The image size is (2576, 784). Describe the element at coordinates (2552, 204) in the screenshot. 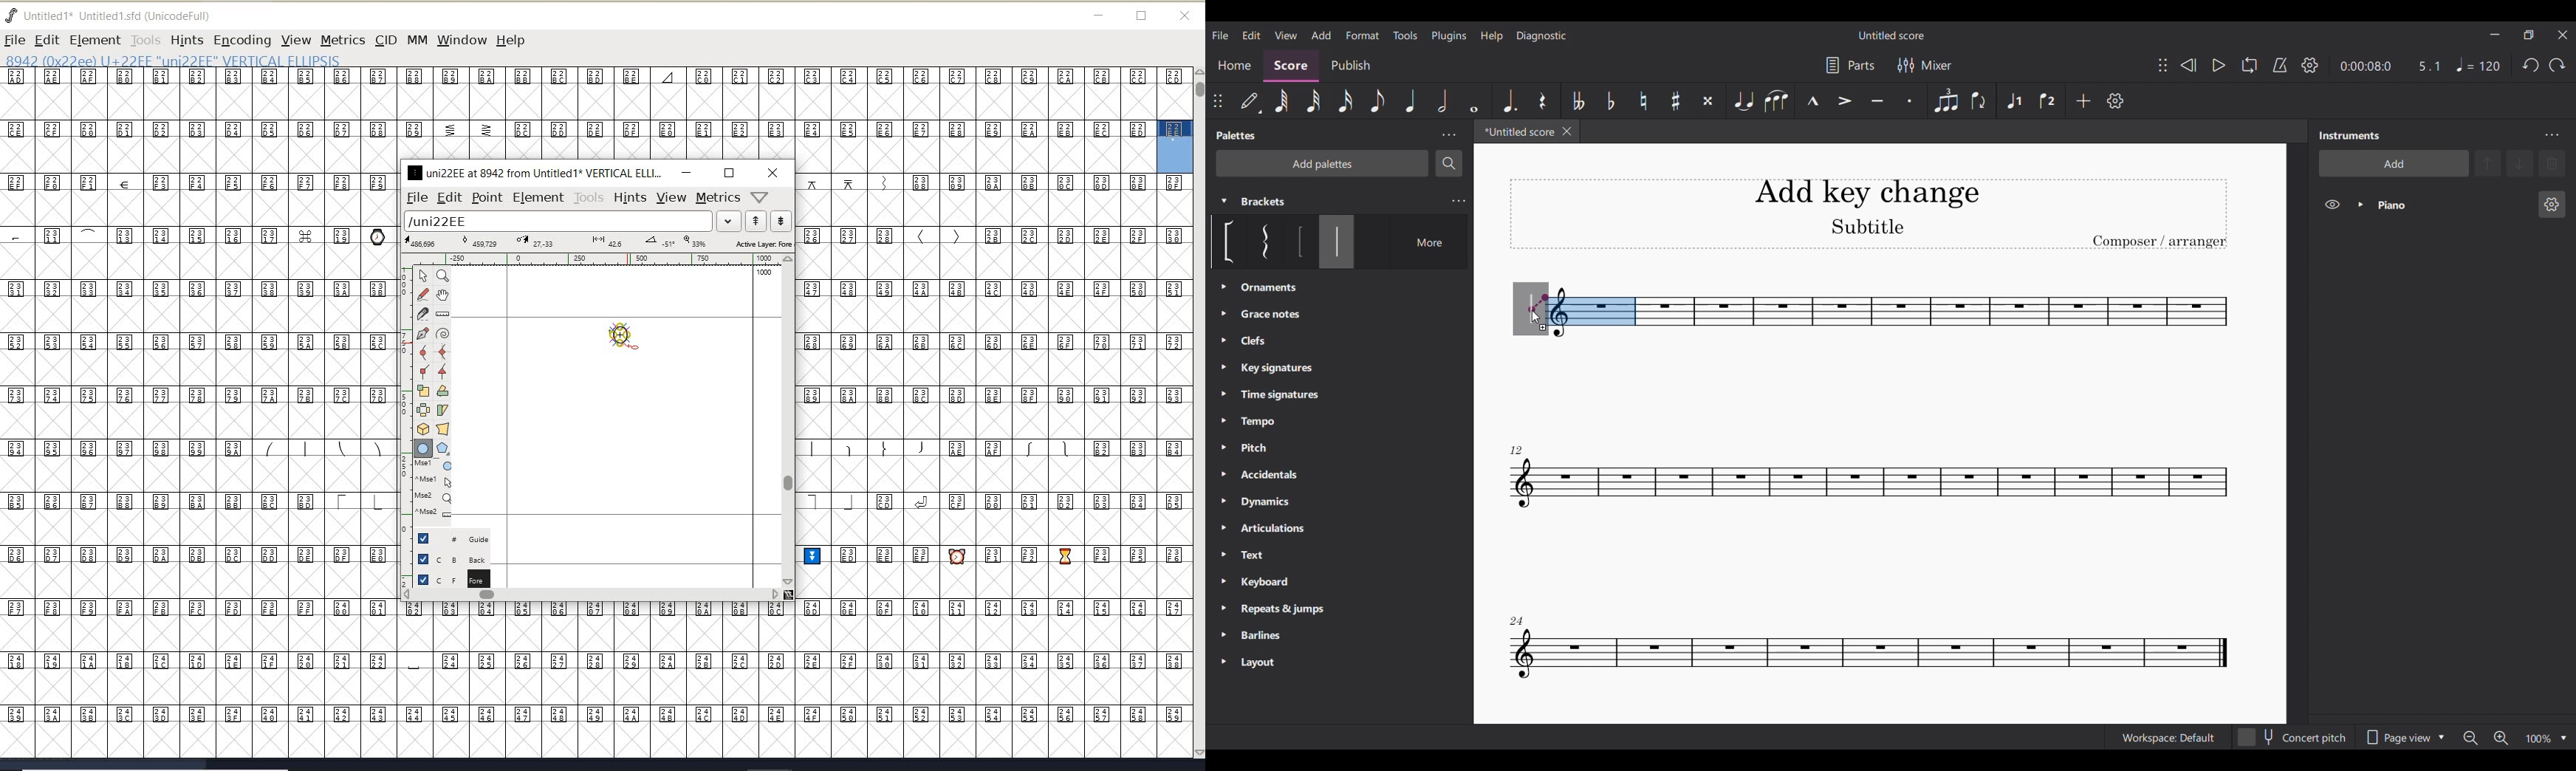

I see `Piano settings` at that location.